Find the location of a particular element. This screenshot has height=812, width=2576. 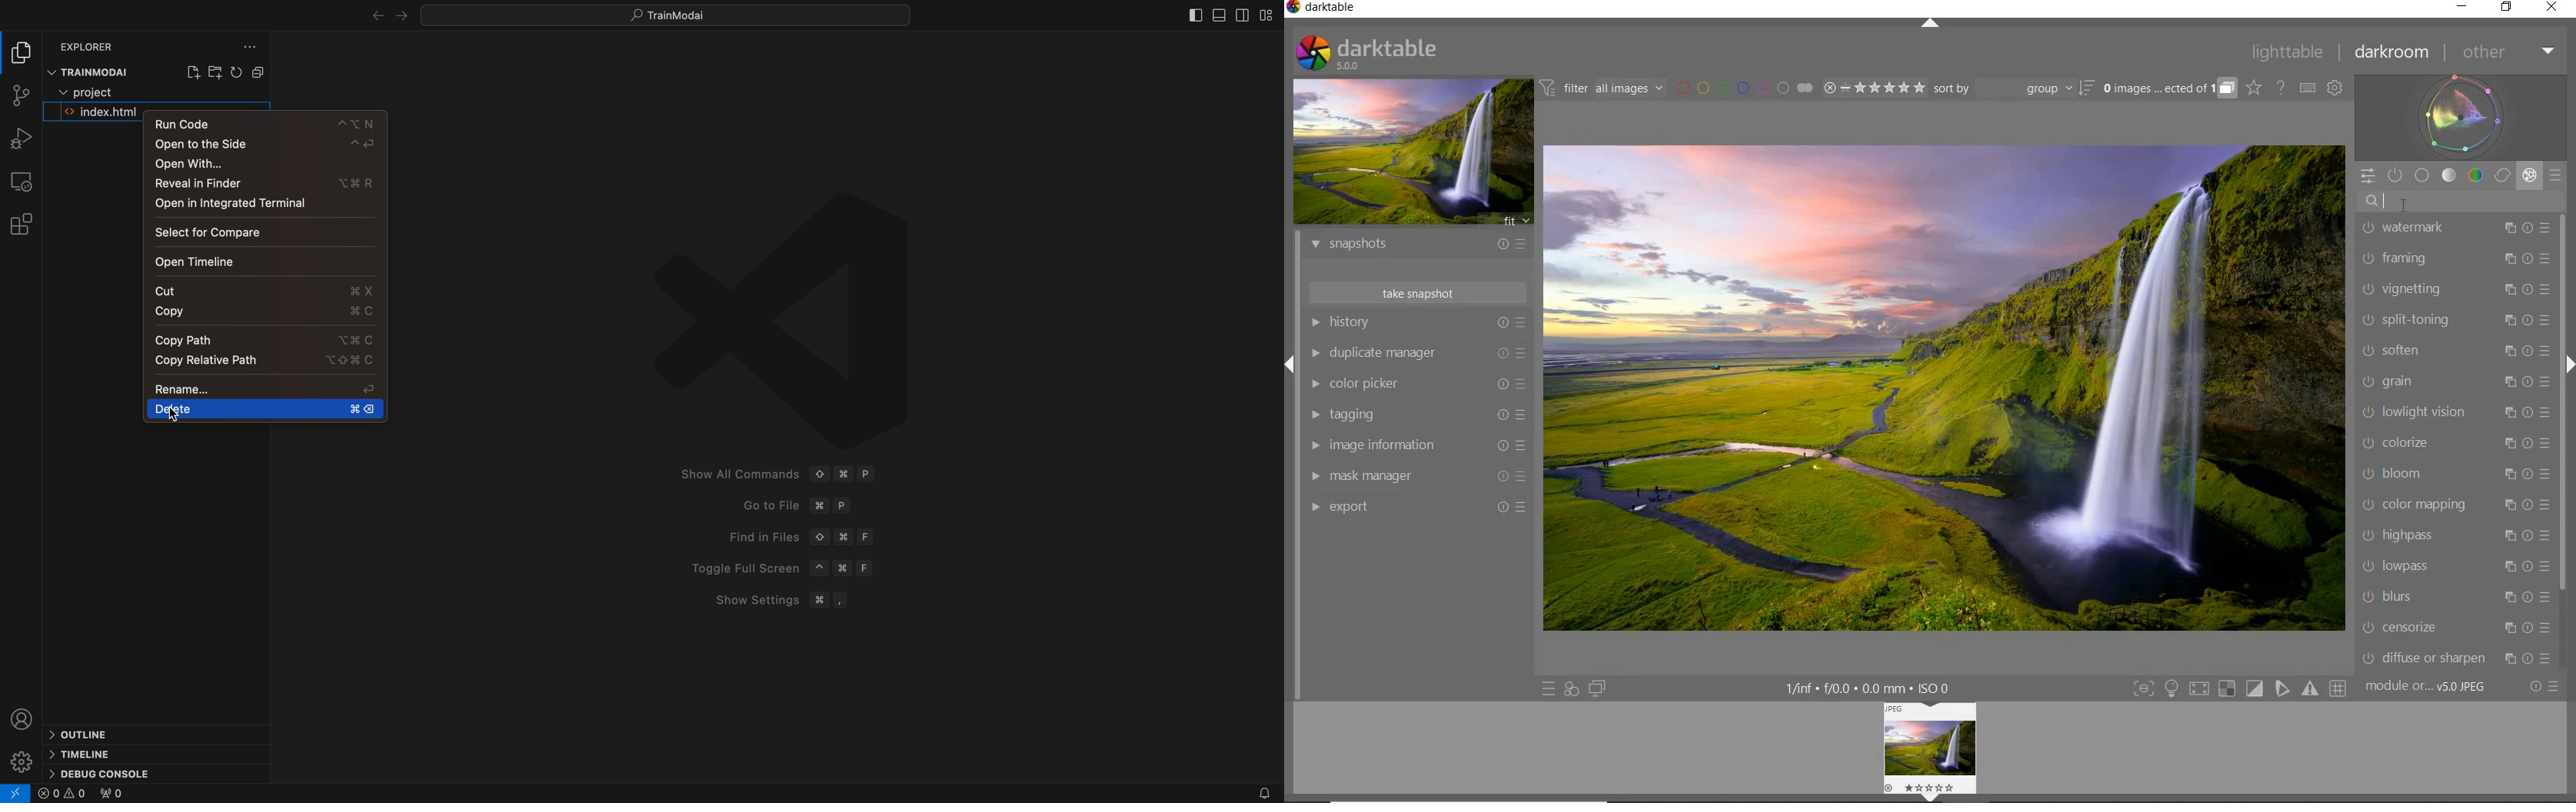

grain is located at coordinates (2455, 383).